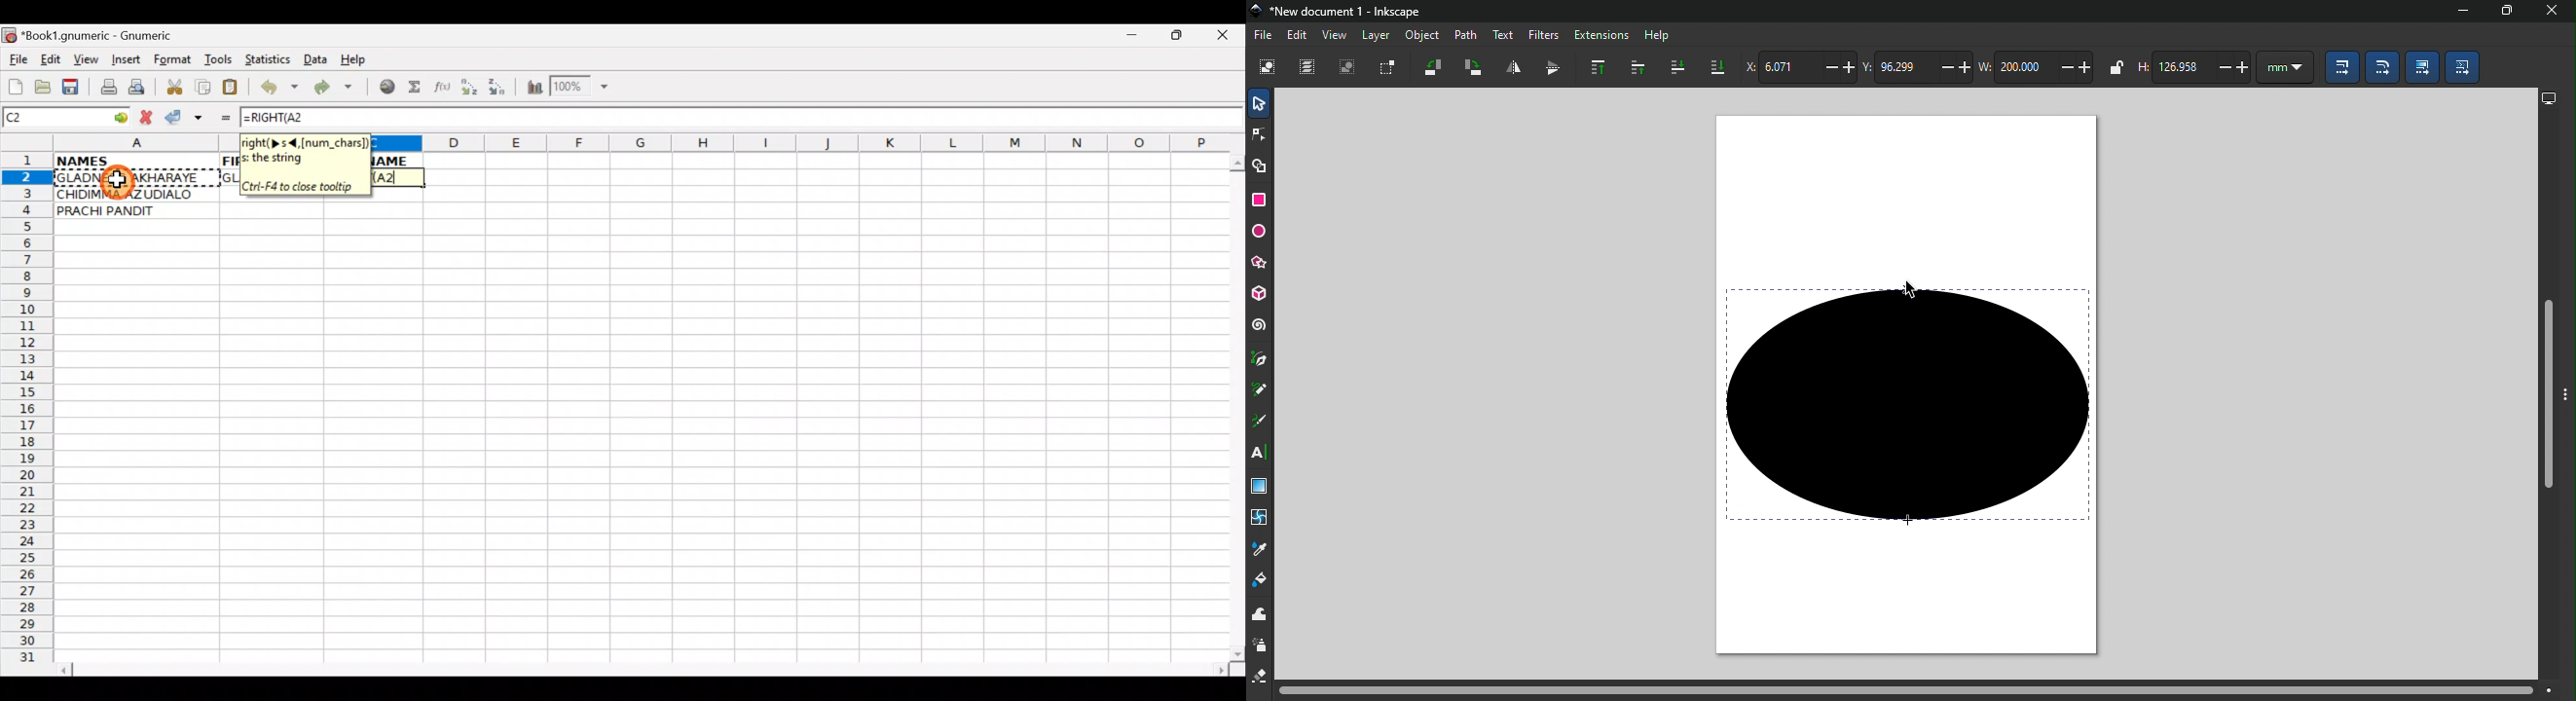  What do you see at coordinates (132, 193) in the screenshot?
I see `CHIDIMMA AZUDIALO` at bounding box center [132, 193].